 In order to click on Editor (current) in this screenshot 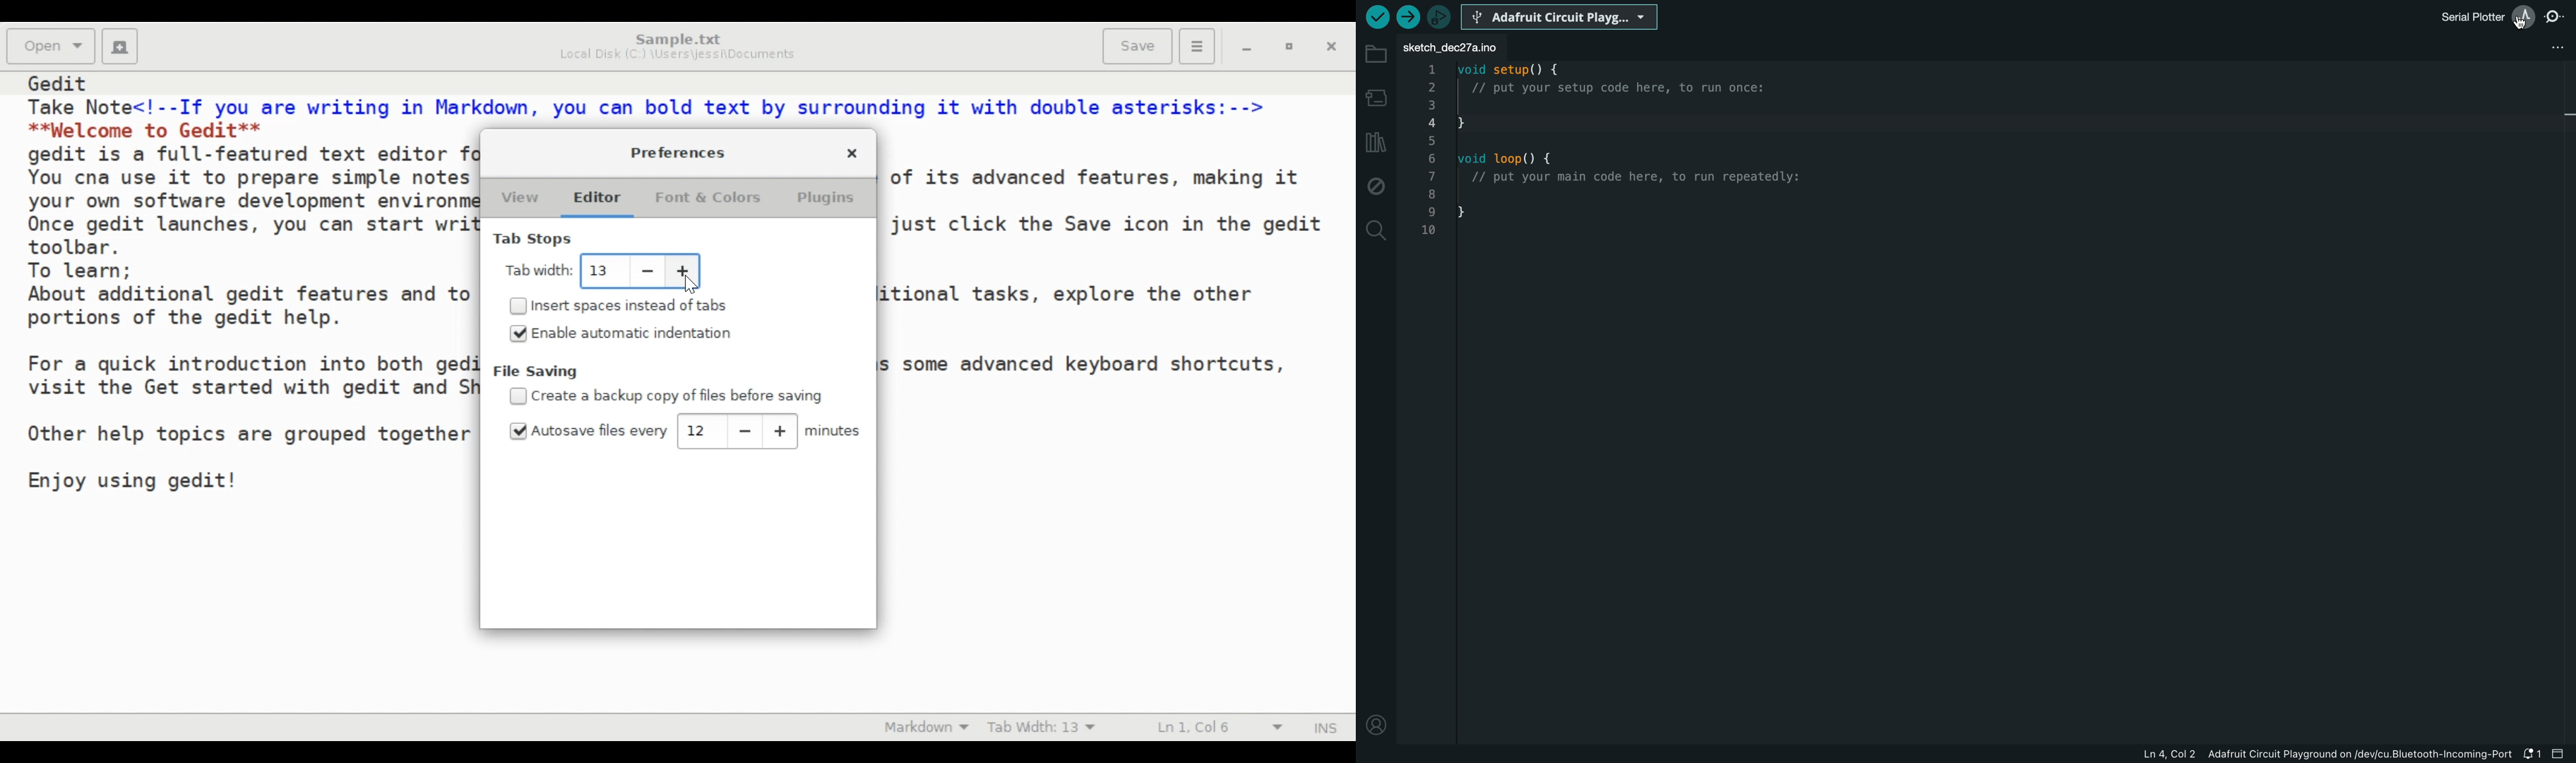, I will do `click(600, 200)`.